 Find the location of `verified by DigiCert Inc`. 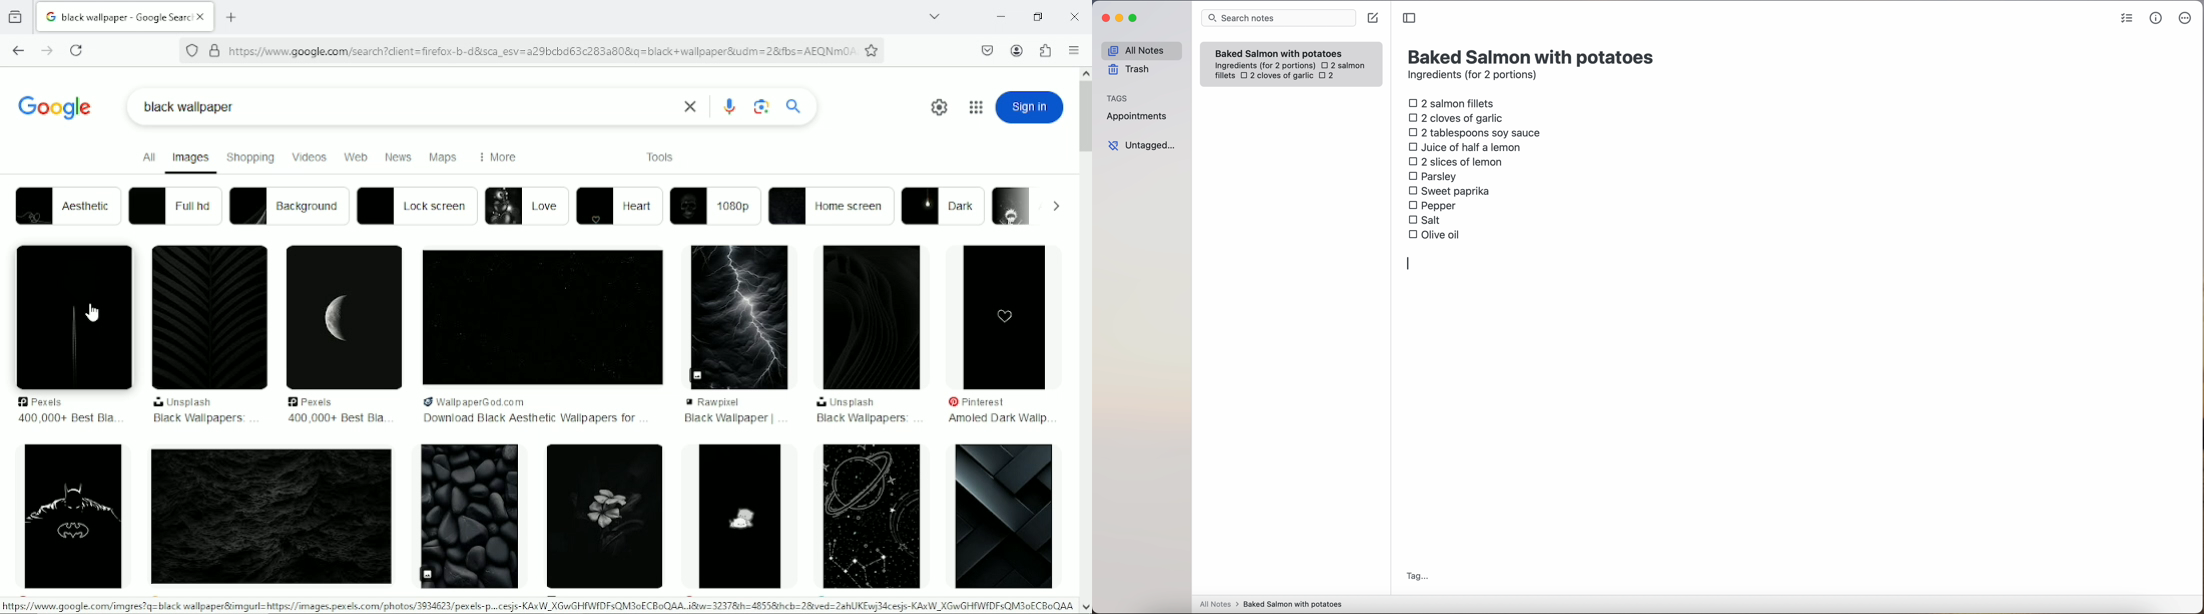

verified by DigiCert Inc is located at coordinates (214, 50).